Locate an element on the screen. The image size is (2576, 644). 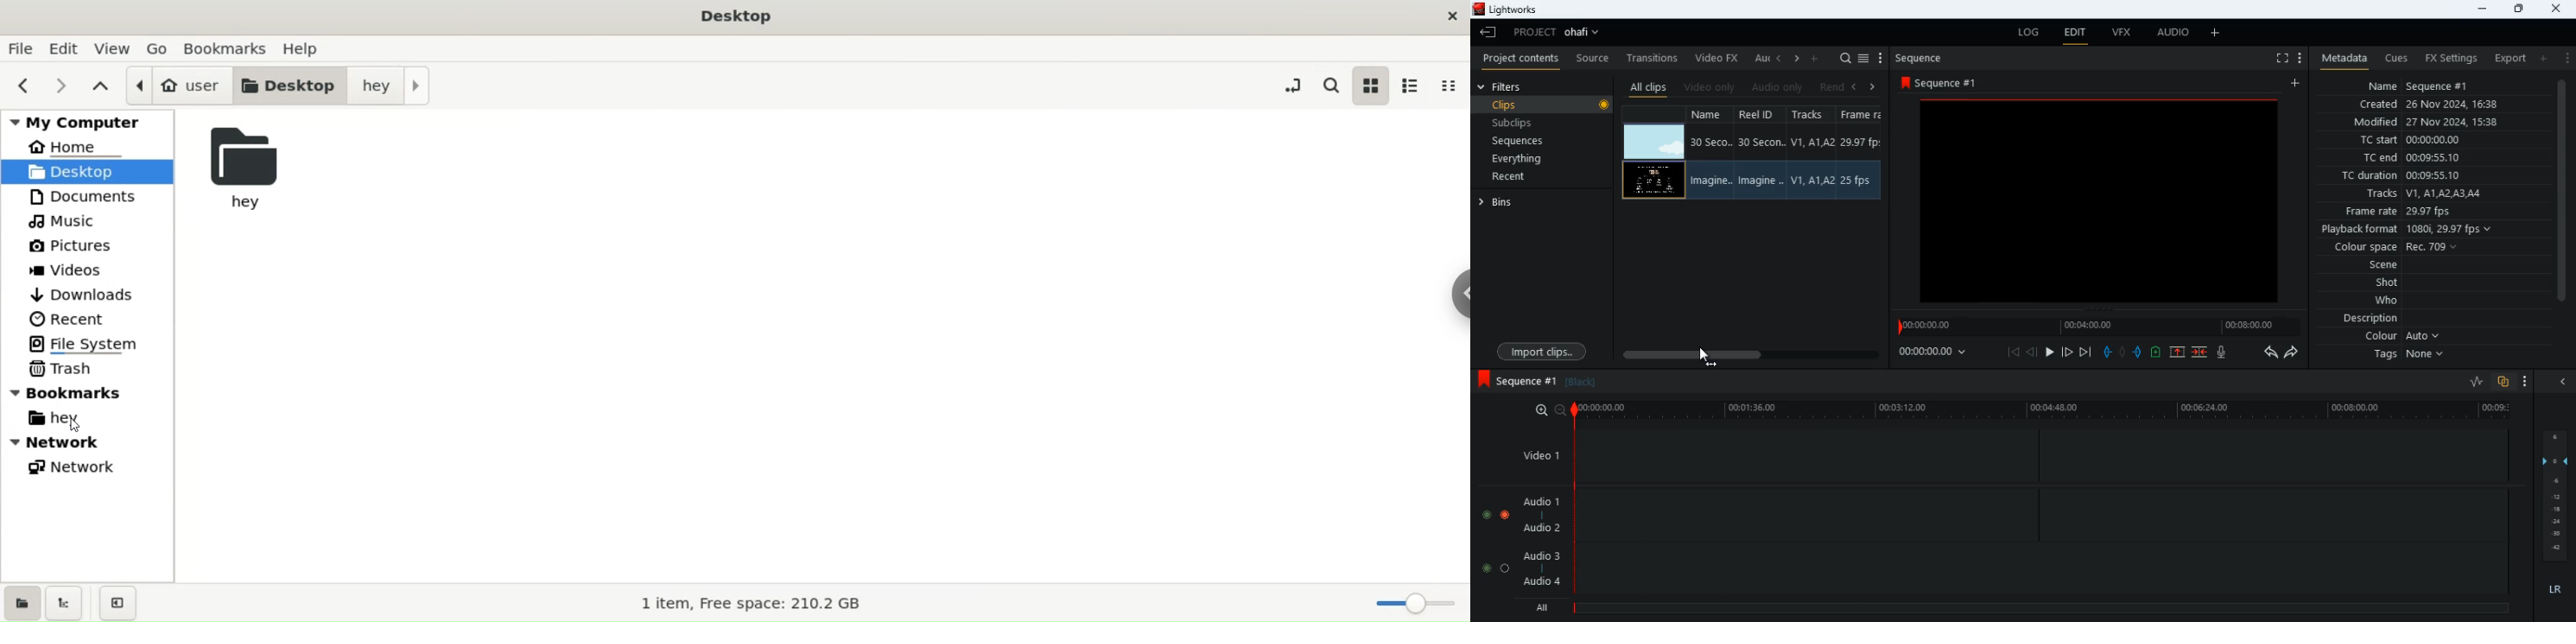
edit is located at coordinates (2075, 32).